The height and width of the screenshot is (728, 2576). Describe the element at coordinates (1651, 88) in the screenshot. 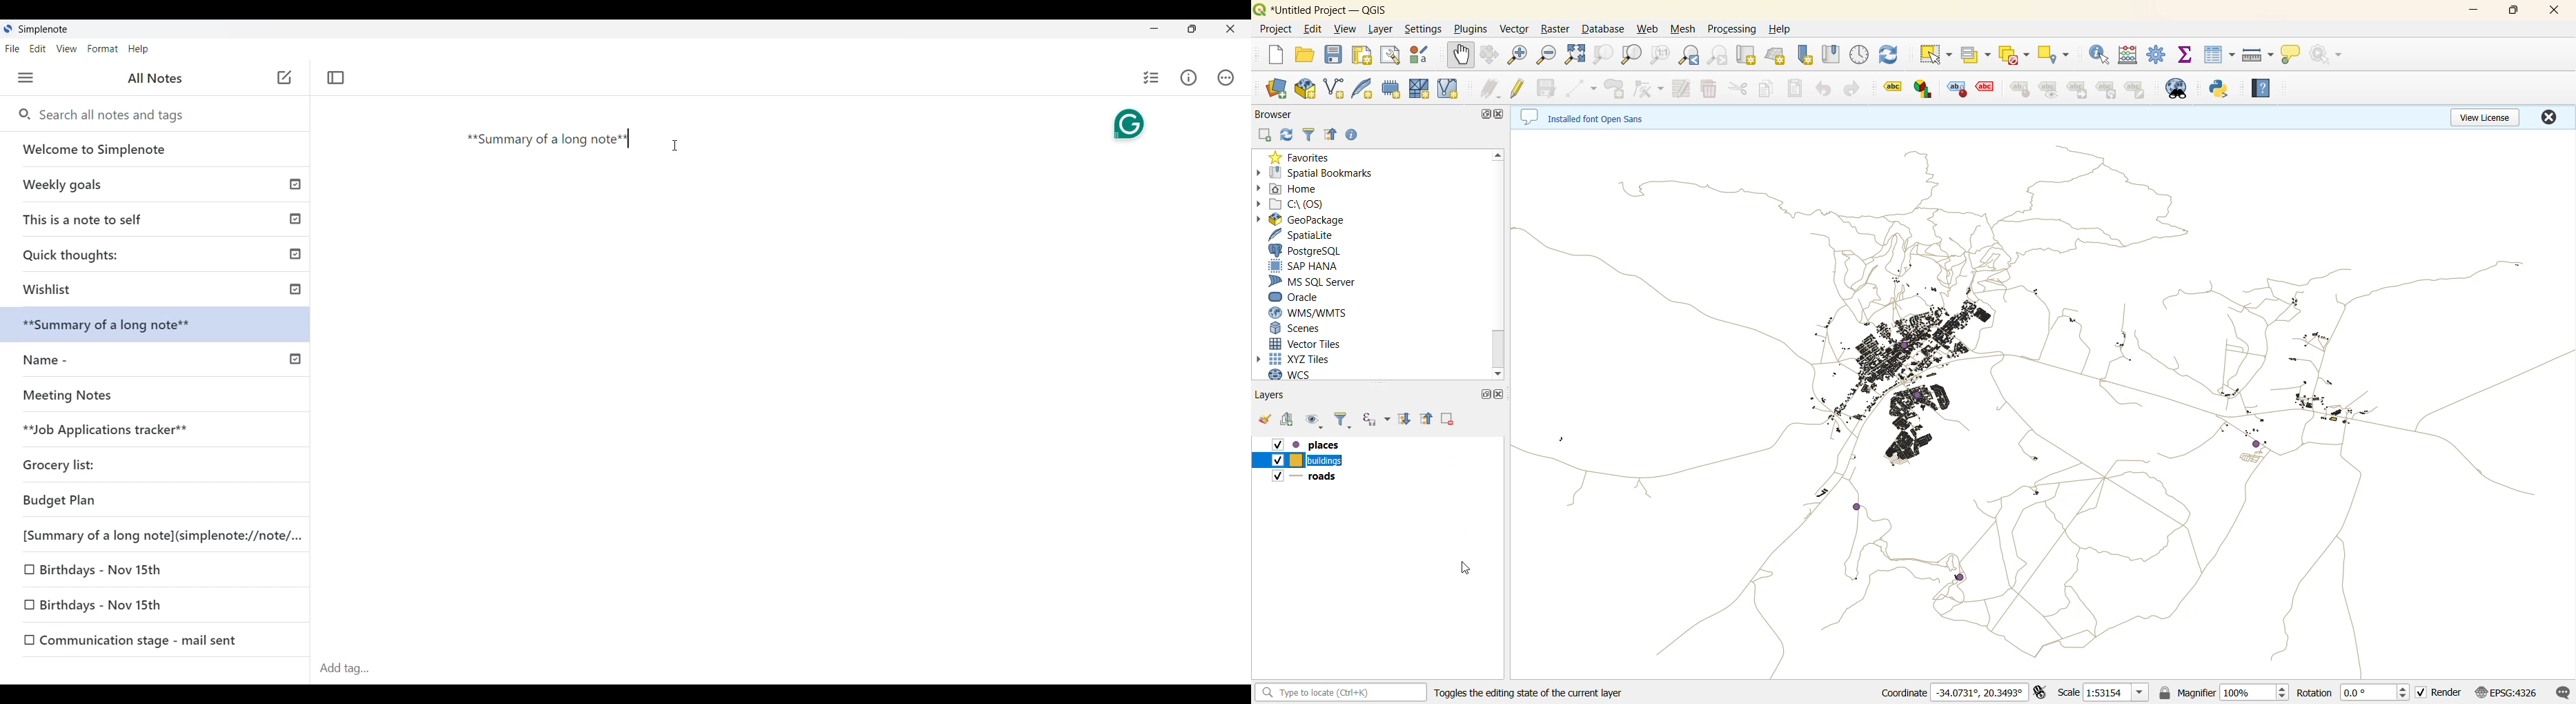

I see `vertex tool` at that location.